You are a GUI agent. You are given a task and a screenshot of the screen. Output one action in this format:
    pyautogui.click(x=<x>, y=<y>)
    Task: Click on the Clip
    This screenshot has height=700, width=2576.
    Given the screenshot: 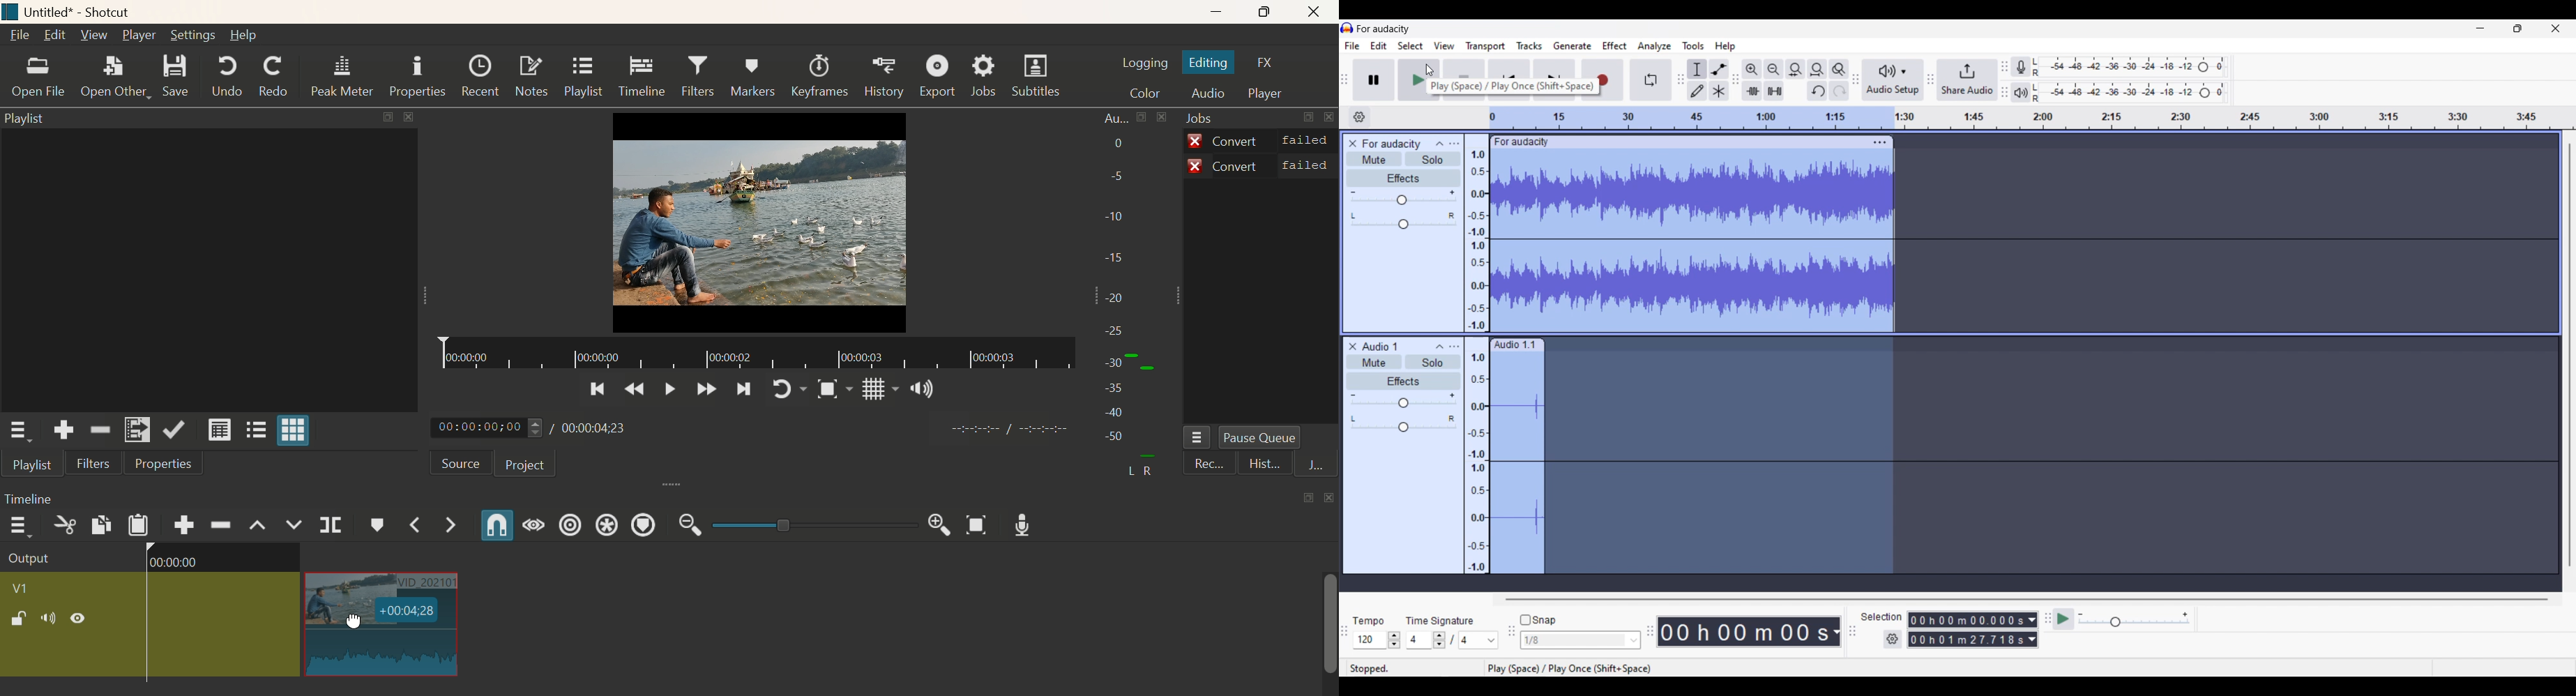 What is the action you would take?
    pyautogui.click(x=149, y=617)
    